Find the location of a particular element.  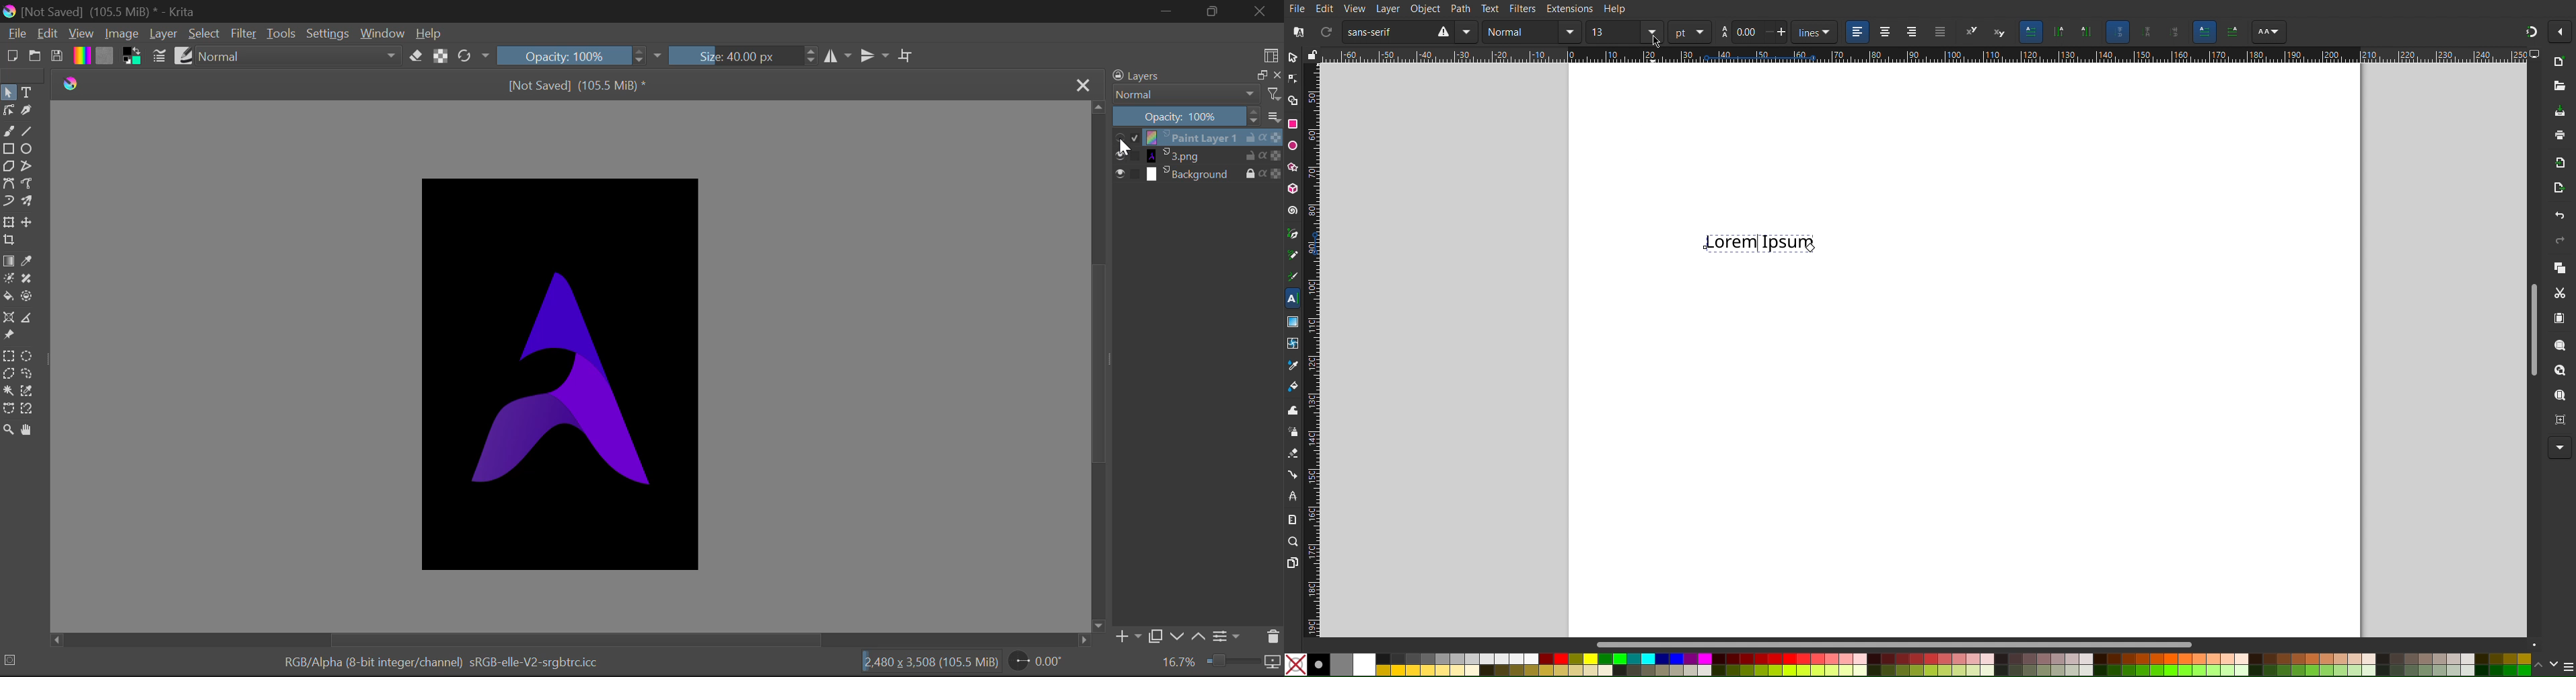

subscript is located at coordinates (1999, 30).